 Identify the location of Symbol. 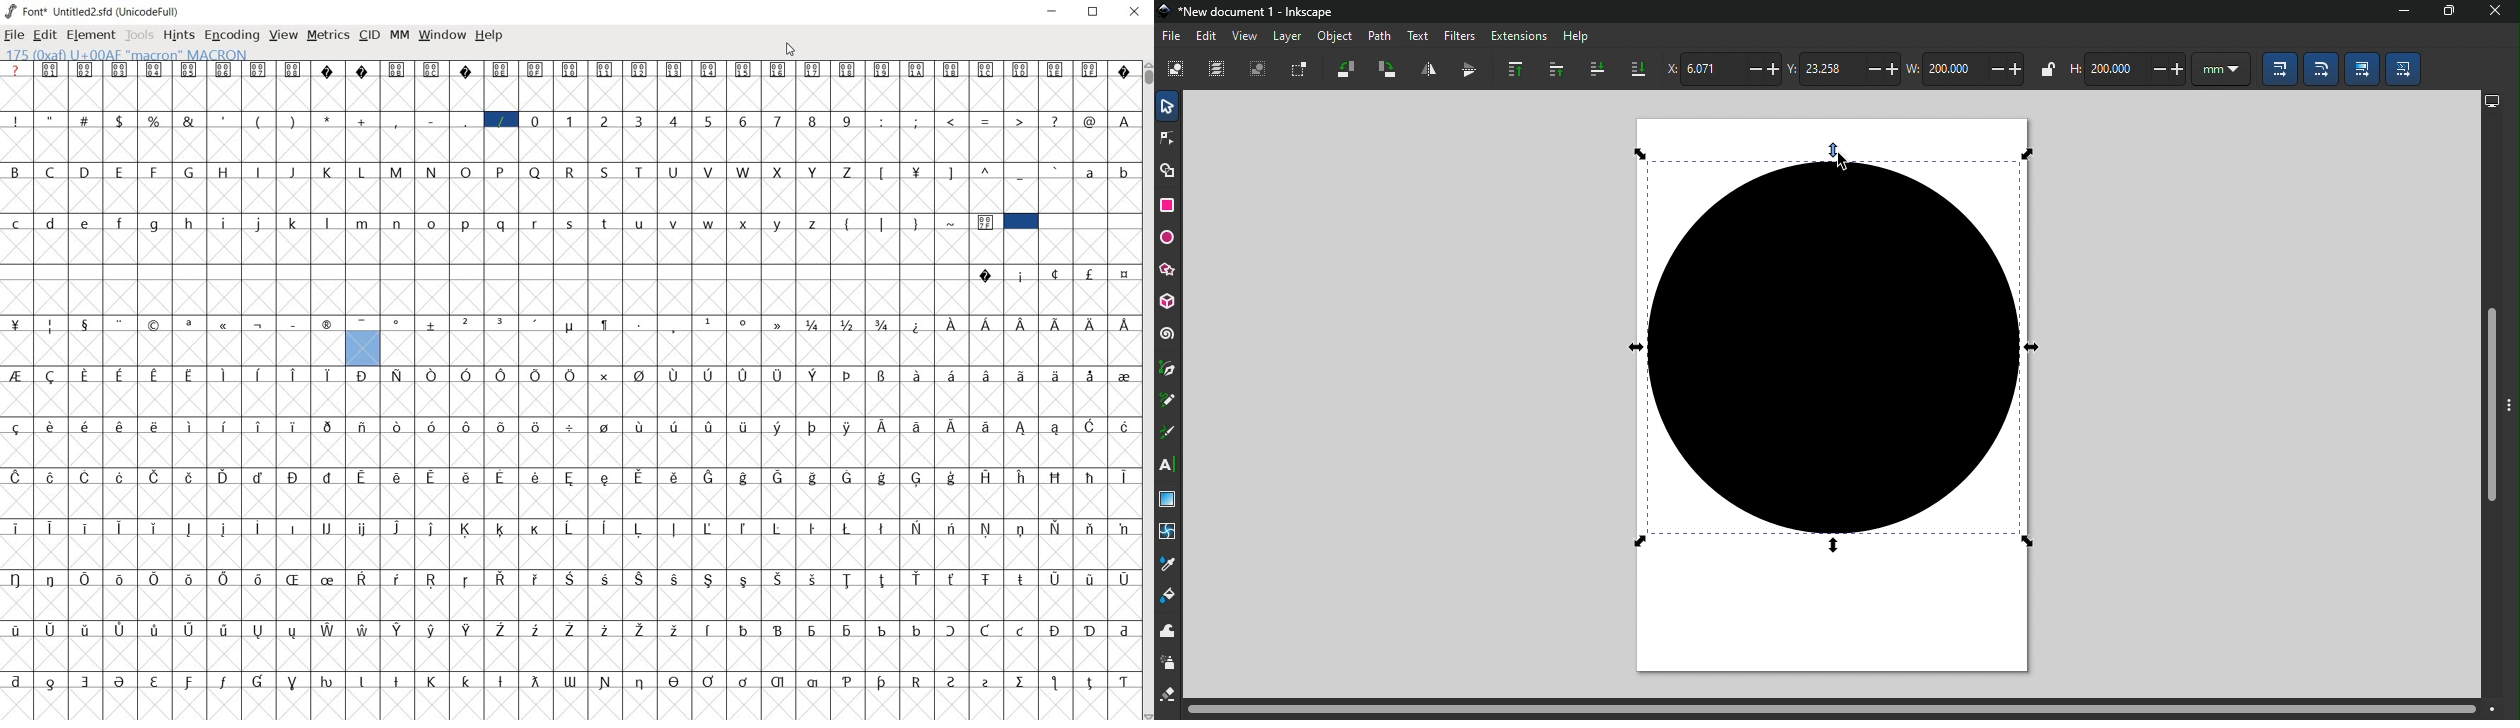
(260, 374).